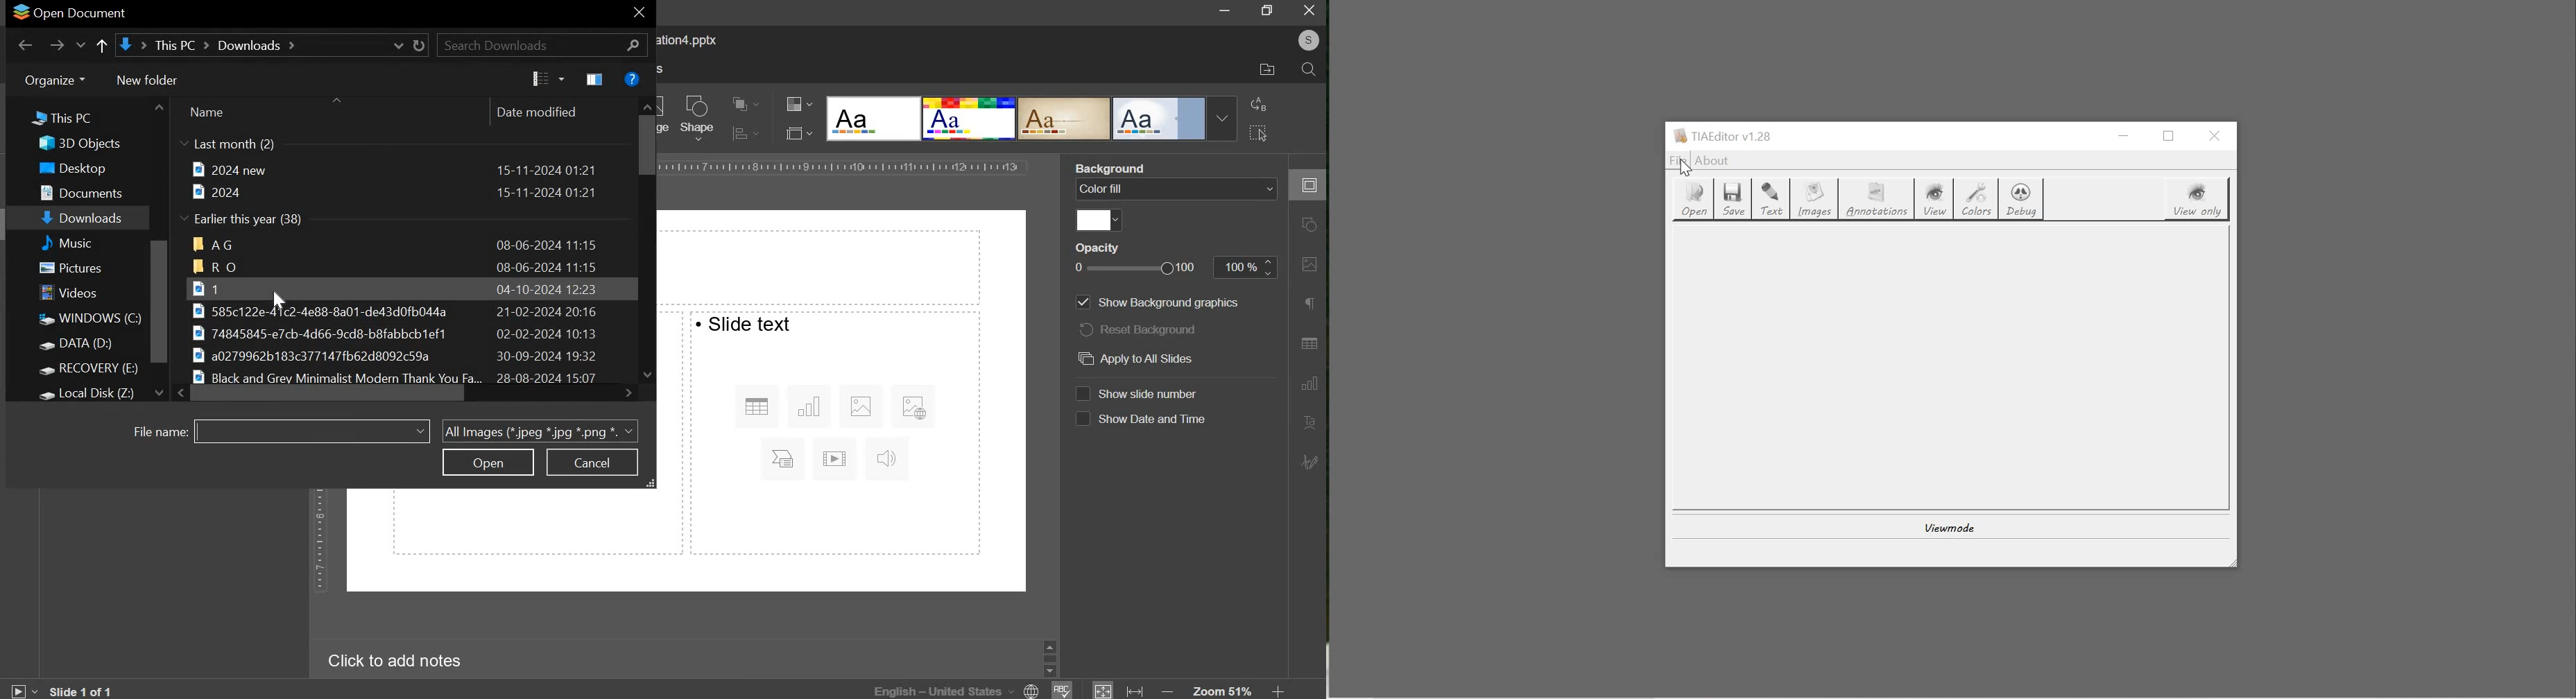  Describe the element at coordinates (85, 345) in the screenshot. I see `d drive` at that location.